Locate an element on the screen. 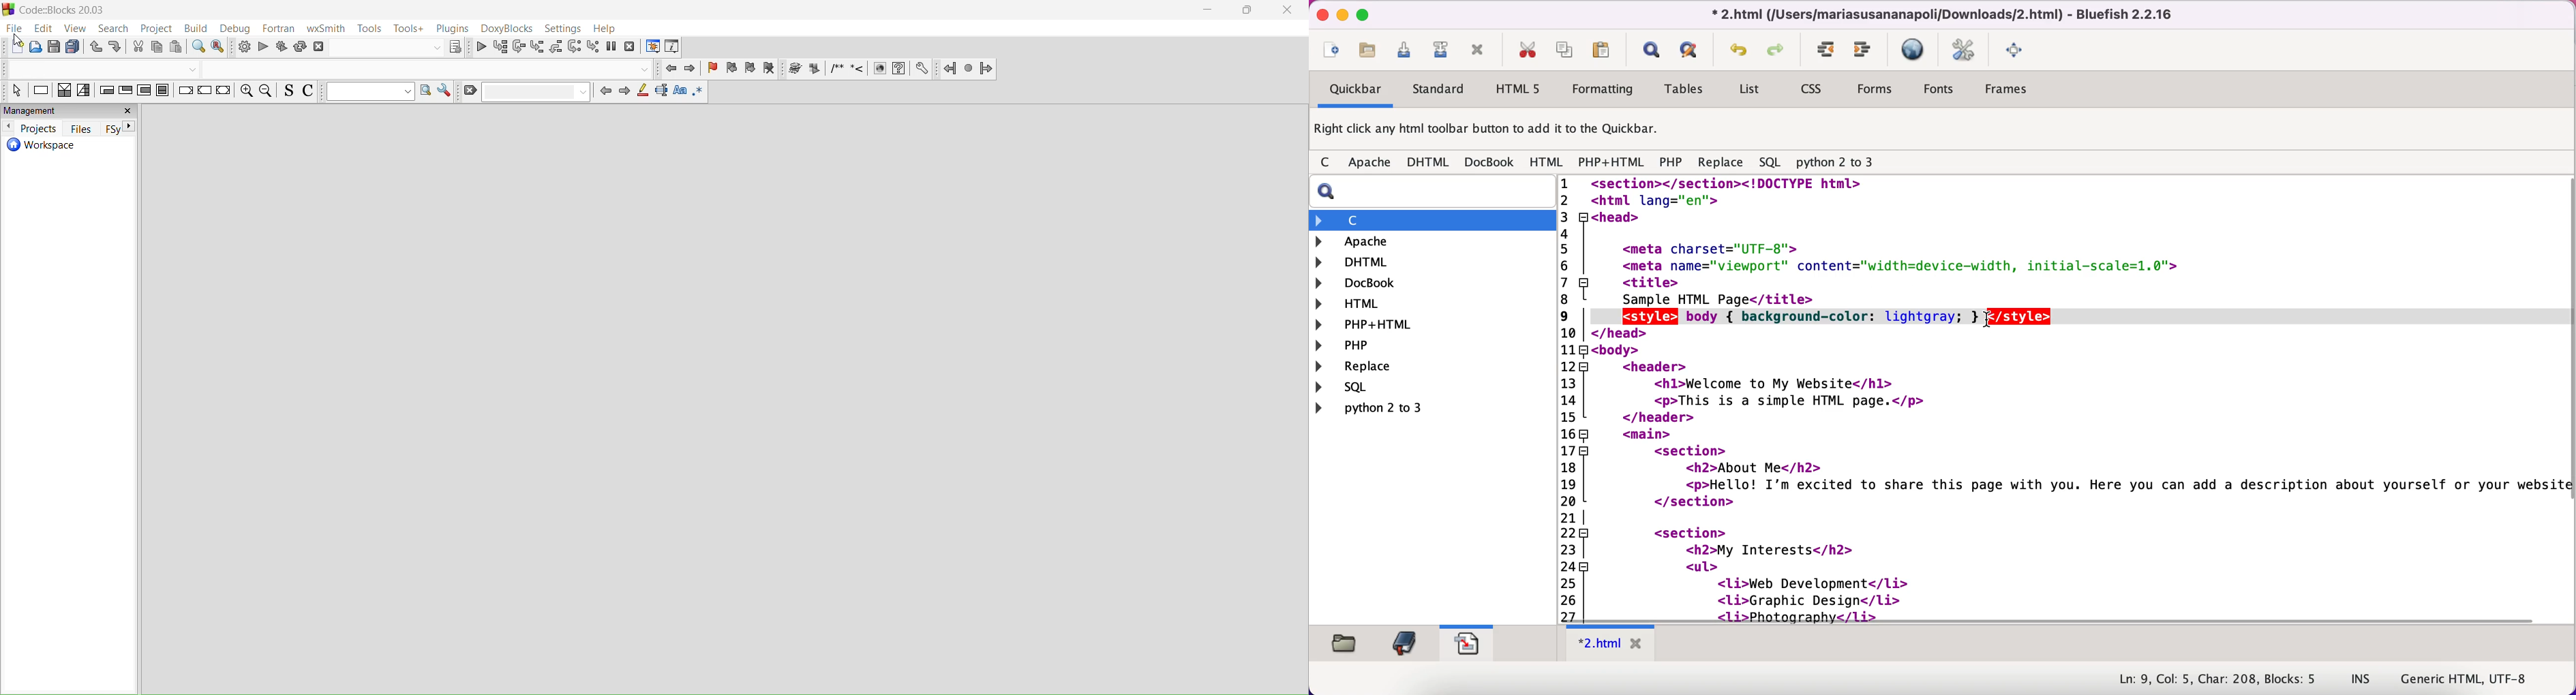 Image resolution: width=2576 pixels, height=700 pixels. use regex is located at coordinates (699, 93).